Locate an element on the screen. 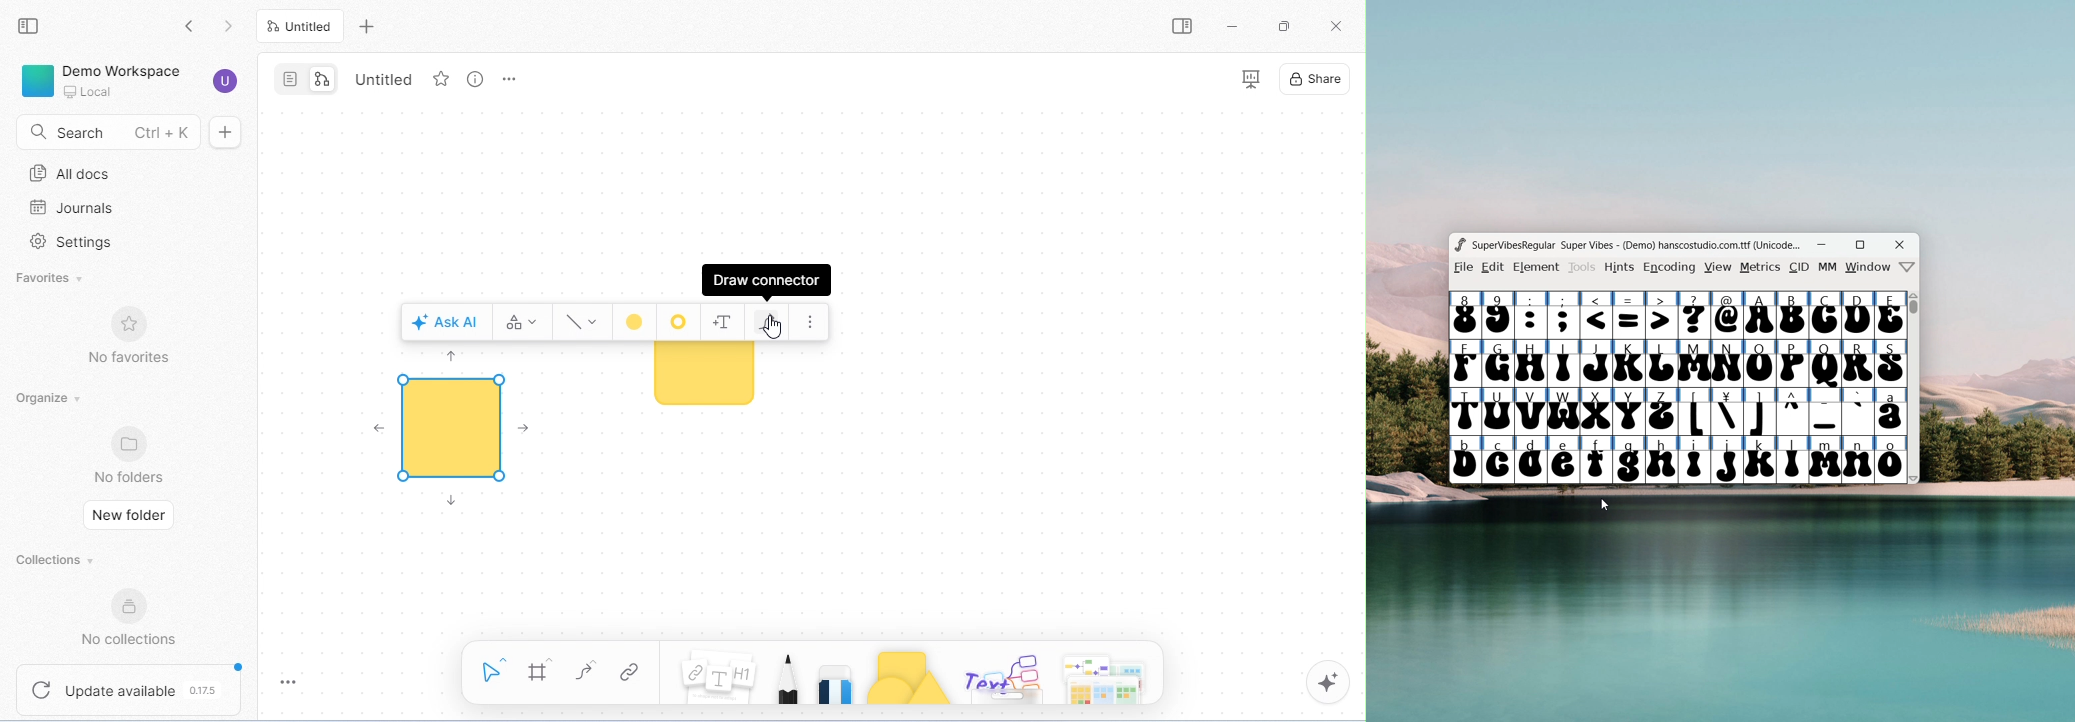 This screenshot has height=728, width=2100. b is located at coordinates (1465, 460).